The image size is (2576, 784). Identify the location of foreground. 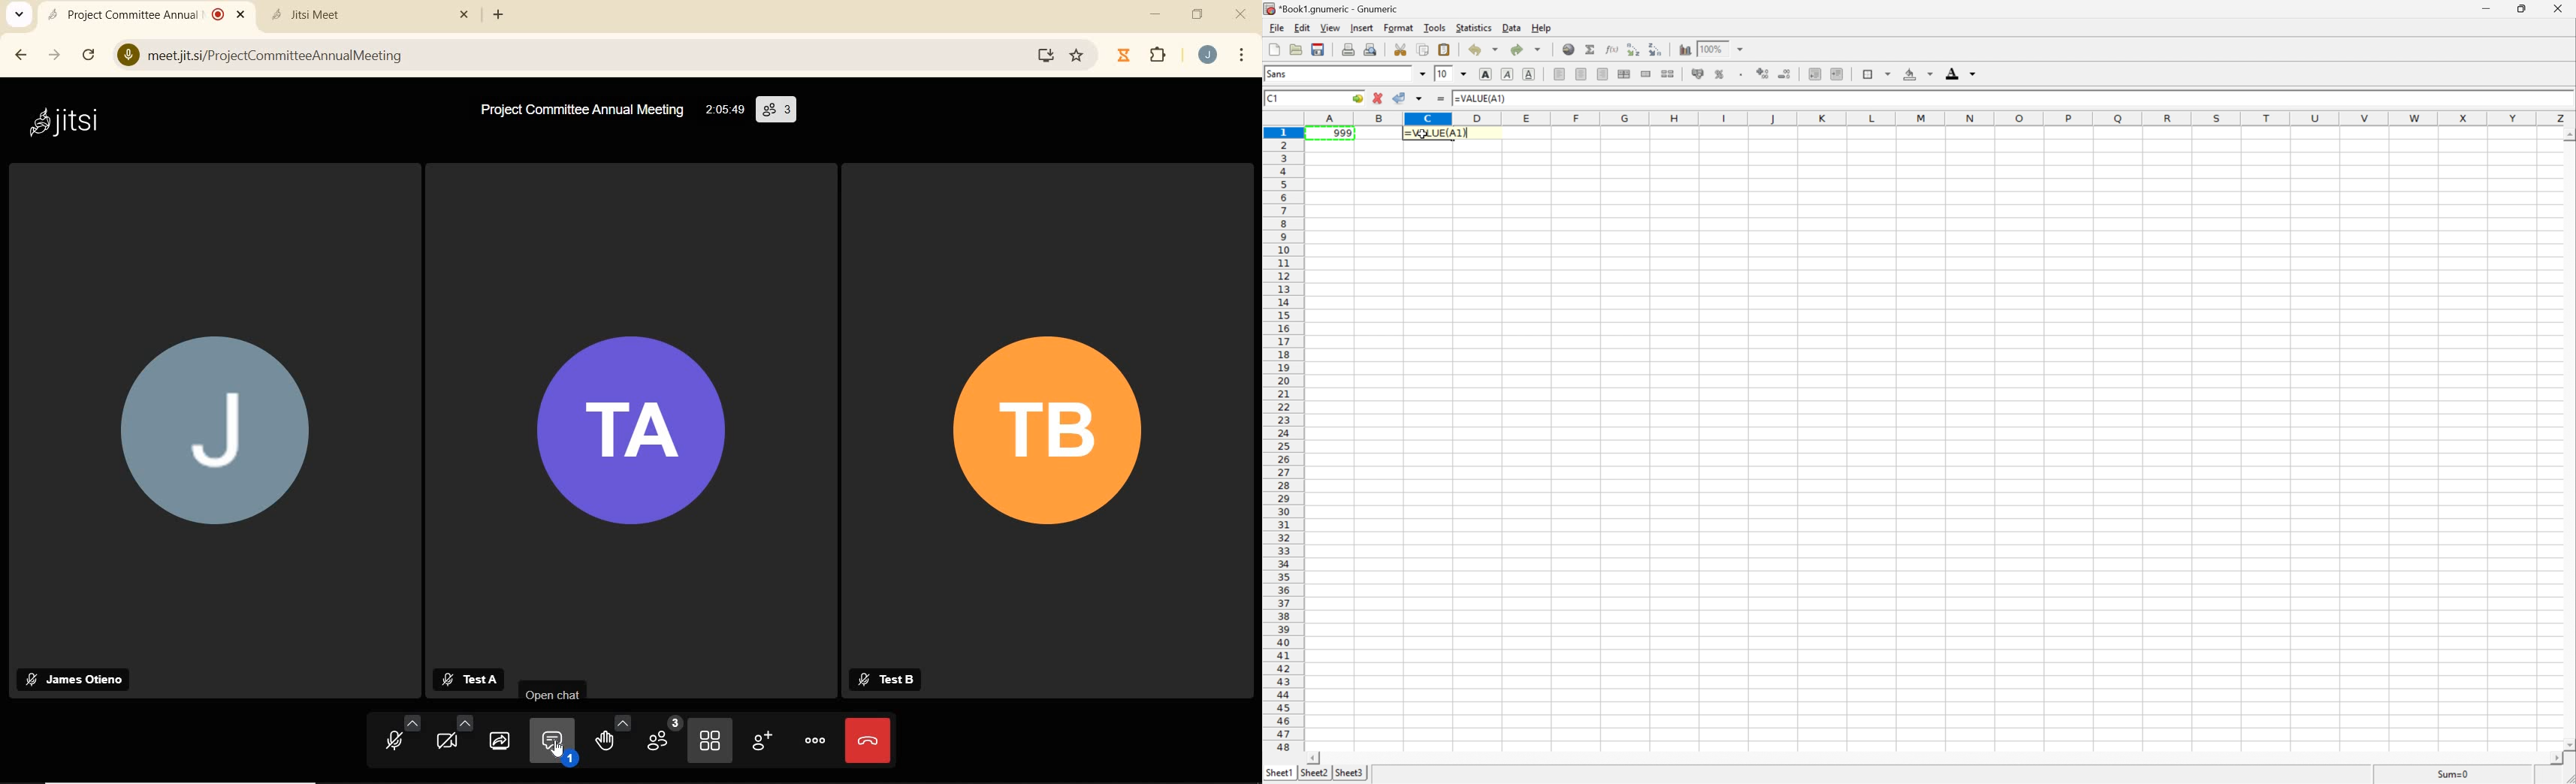
(1961, 73).